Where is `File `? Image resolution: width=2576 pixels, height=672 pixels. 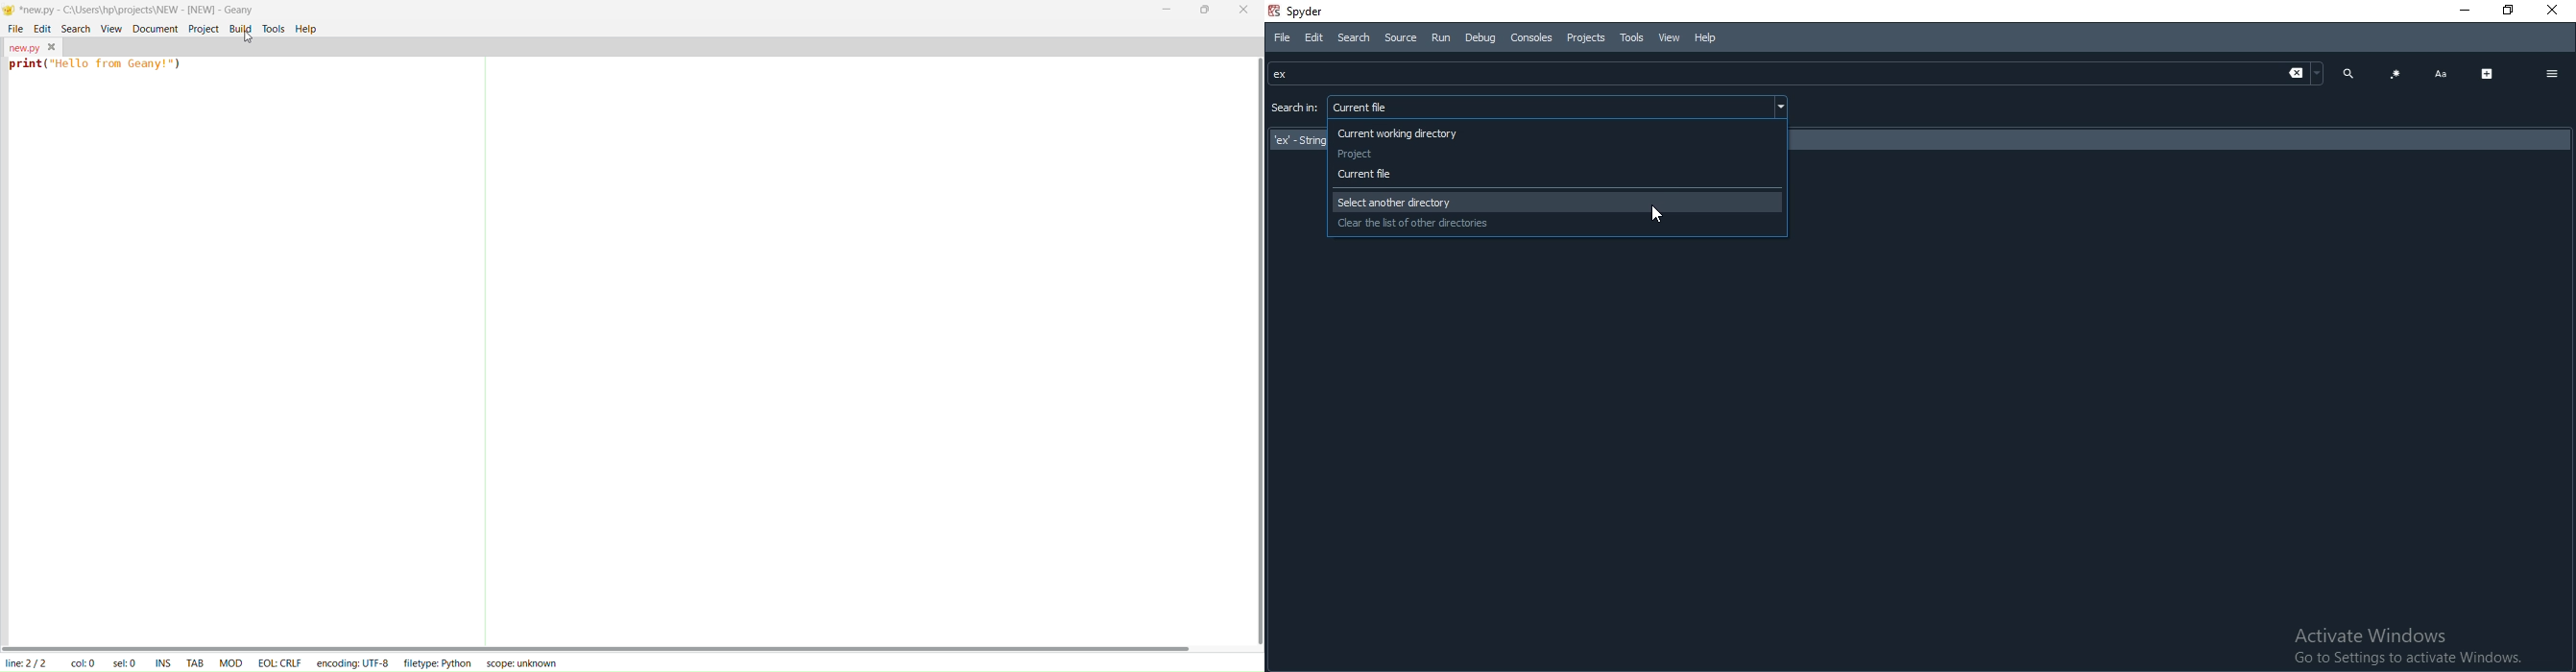
File  is located at coordinates (1279, 37).